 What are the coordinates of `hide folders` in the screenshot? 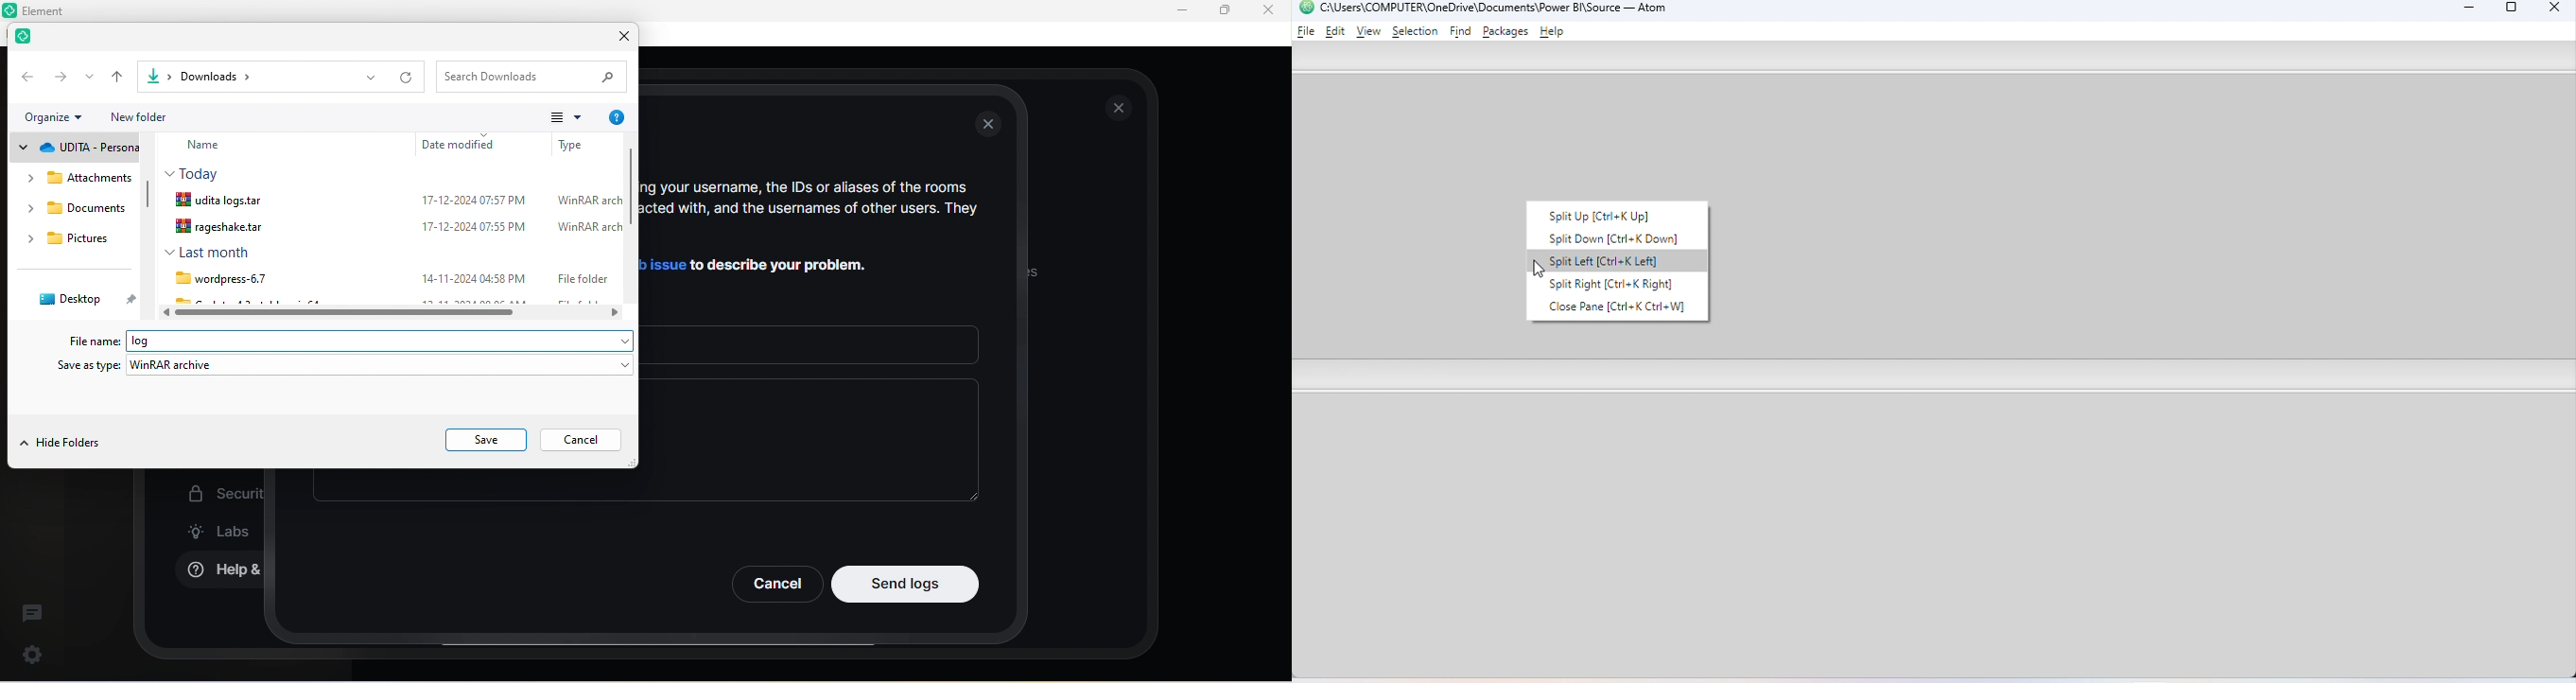 It's located at (61, 445).